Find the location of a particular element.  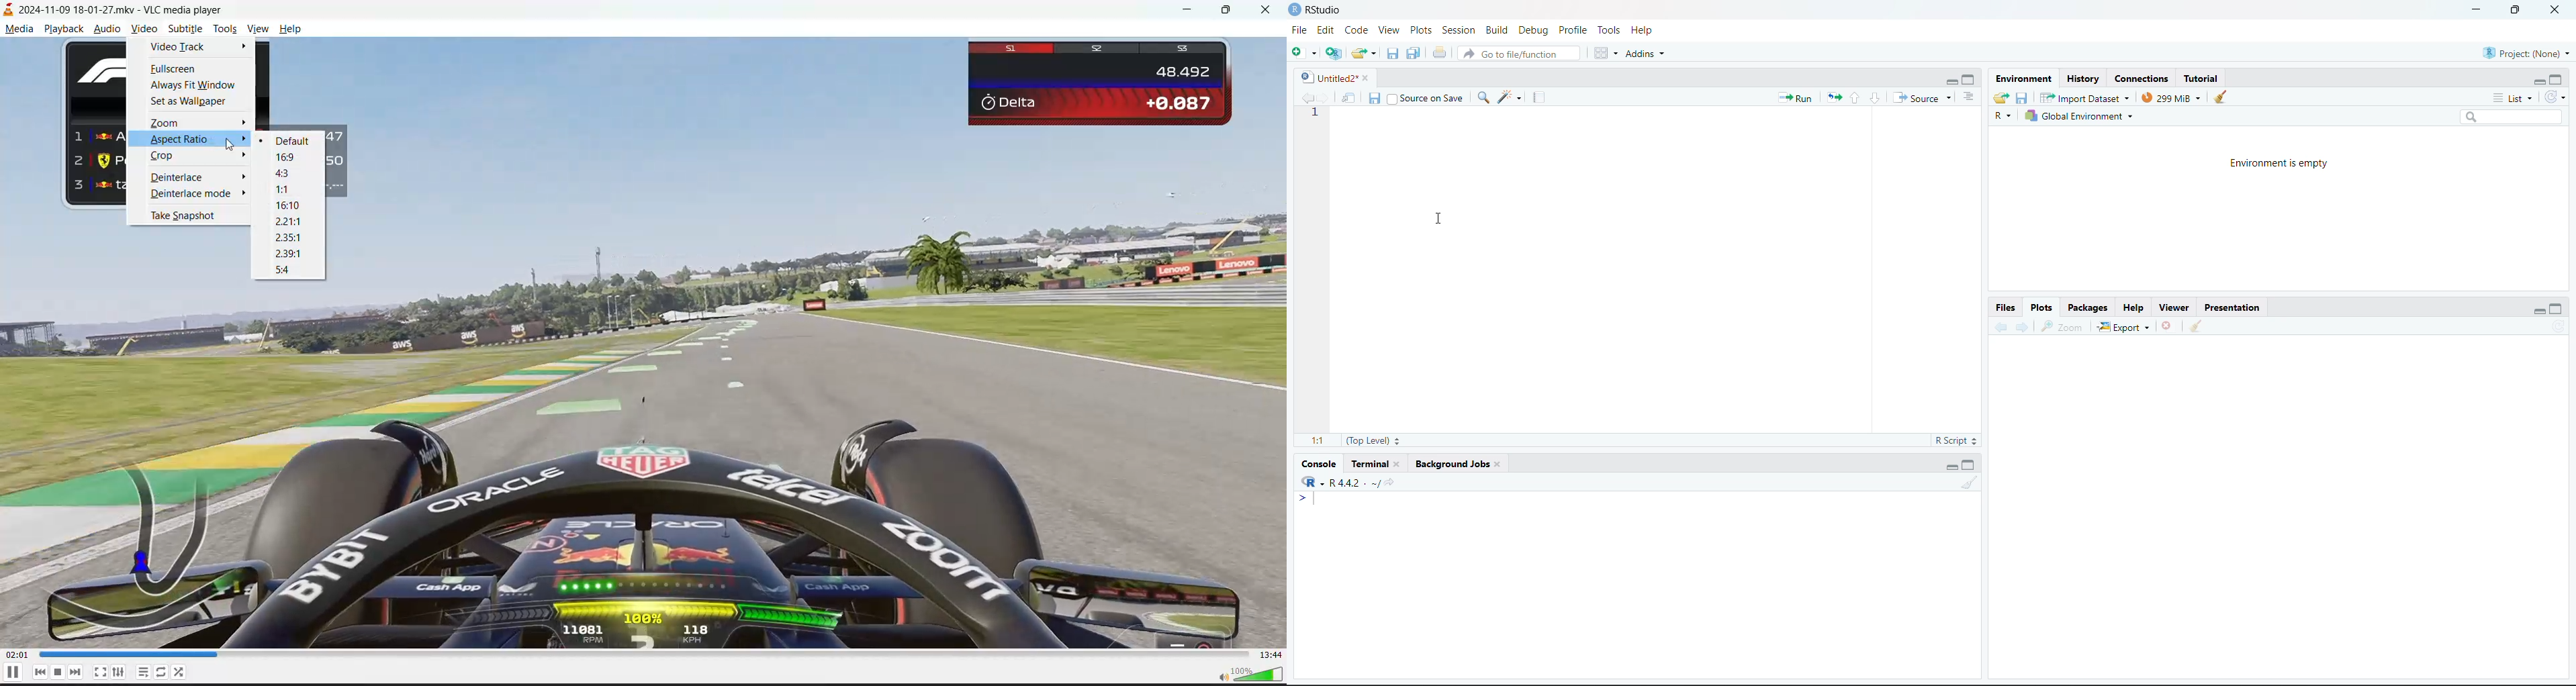

Presentation is located at coordinates (2233, 307).